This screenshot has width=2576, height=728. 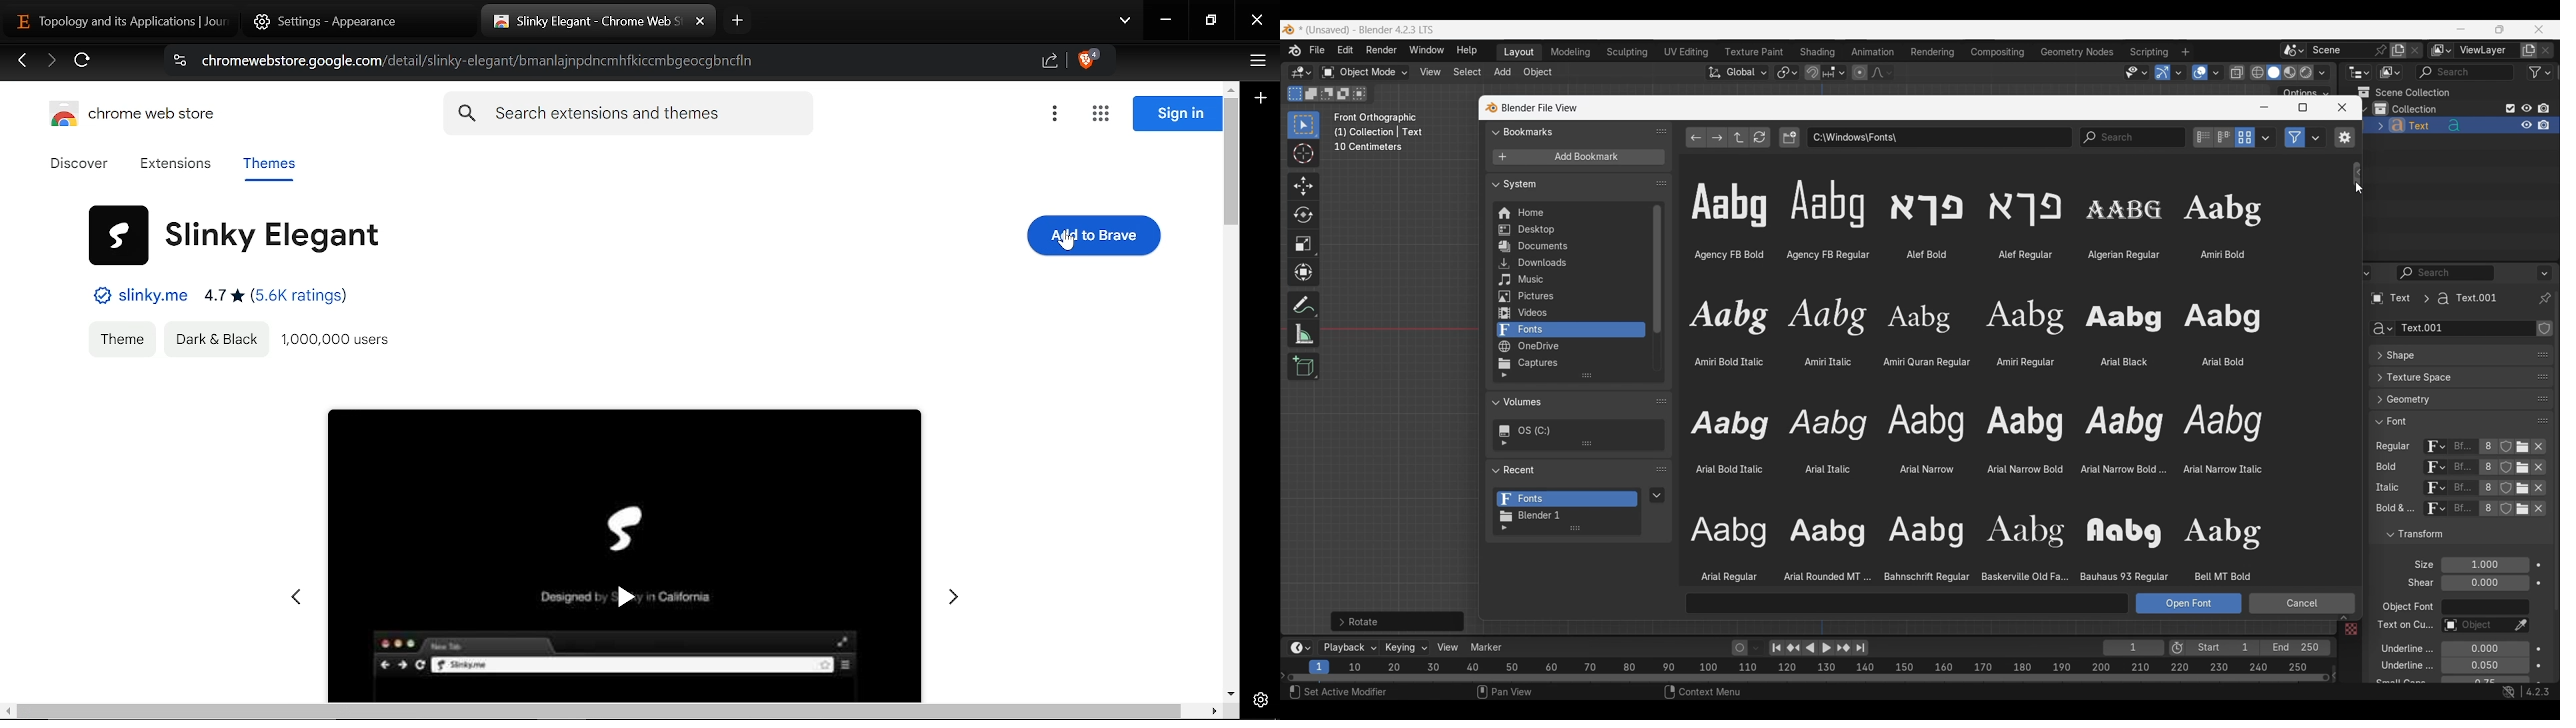 I want to click on Plus, so click(x=1262, y=100).